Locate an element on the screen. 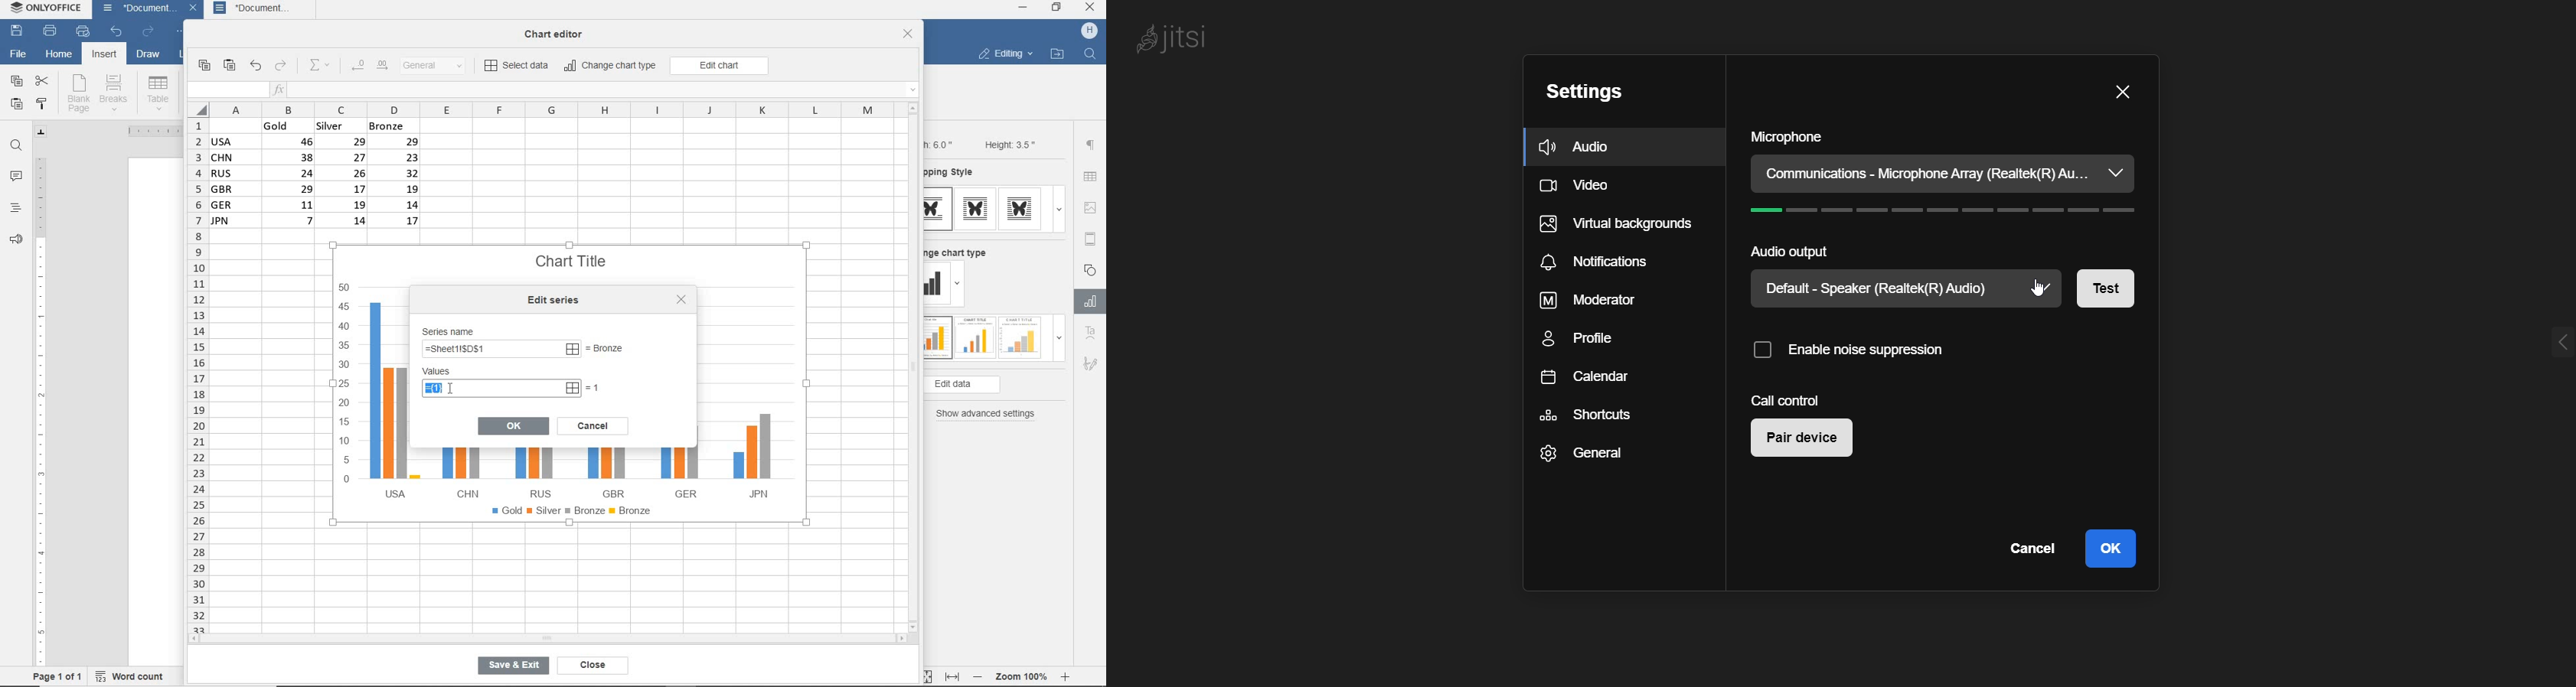 Image resolution: width=2576 pixels, height=700 pixels. microphone dropdown is located at coordinates (2115, 173).